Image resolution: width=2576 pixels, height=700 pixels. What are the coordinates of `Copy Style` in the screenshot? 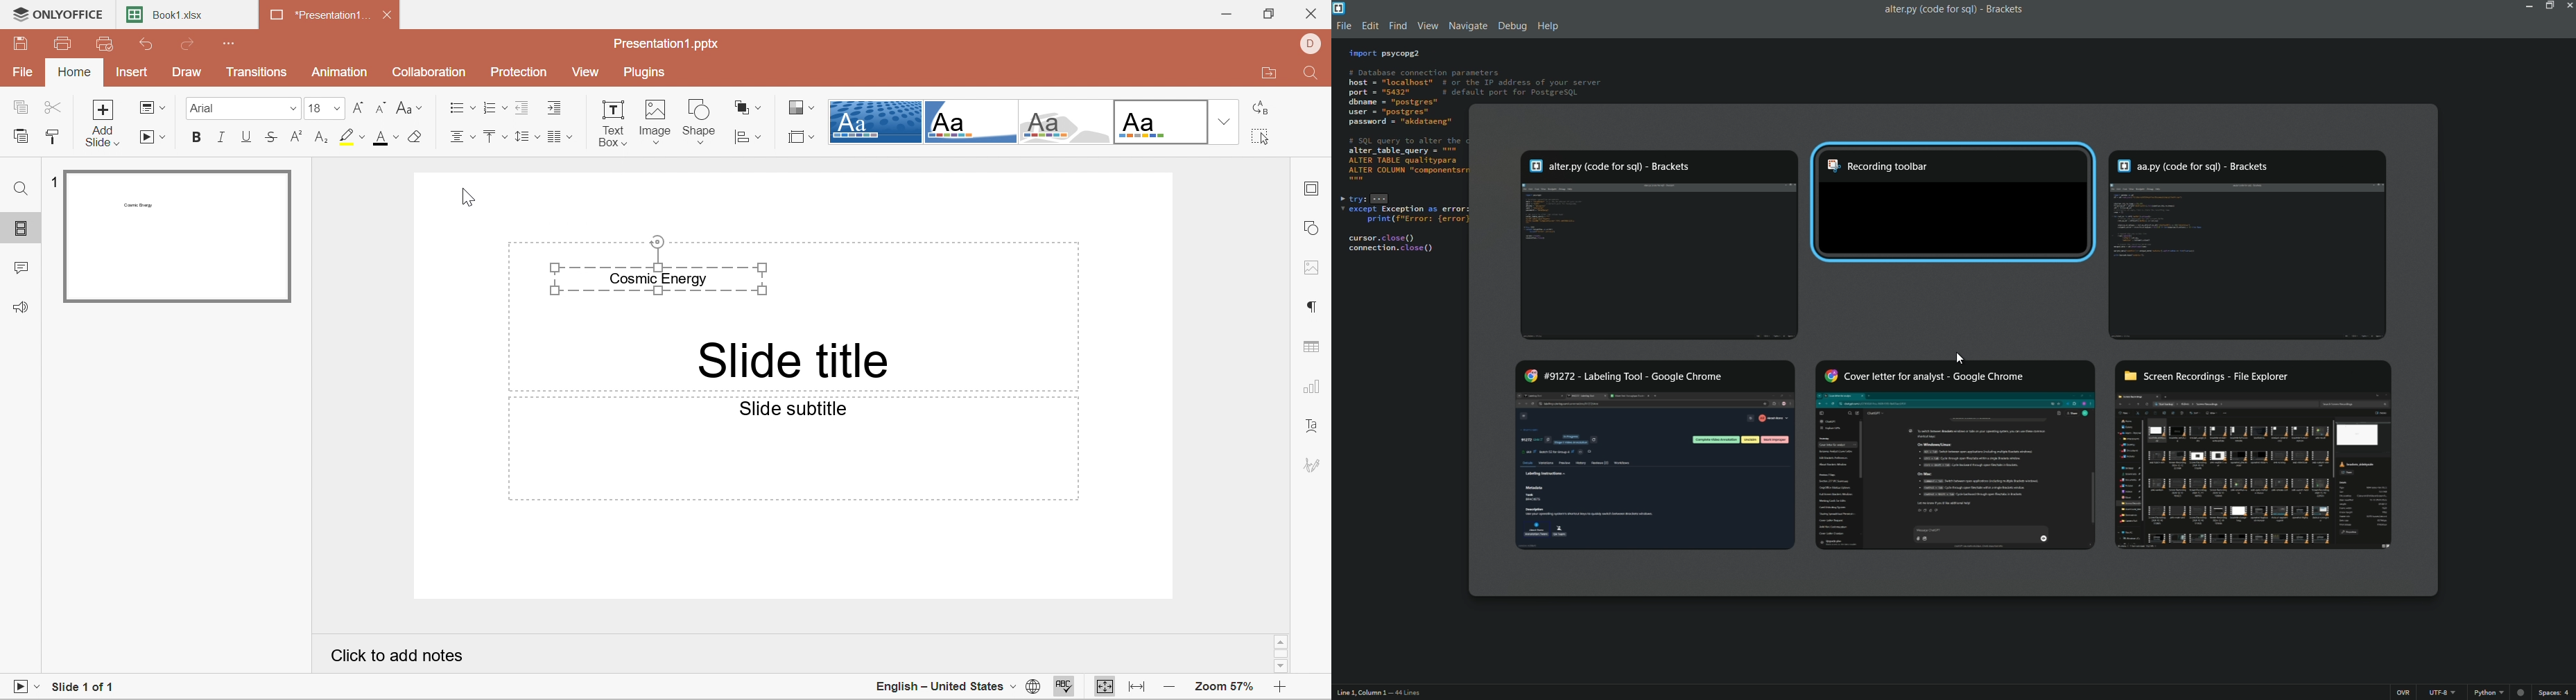 It's located at (51, 137).